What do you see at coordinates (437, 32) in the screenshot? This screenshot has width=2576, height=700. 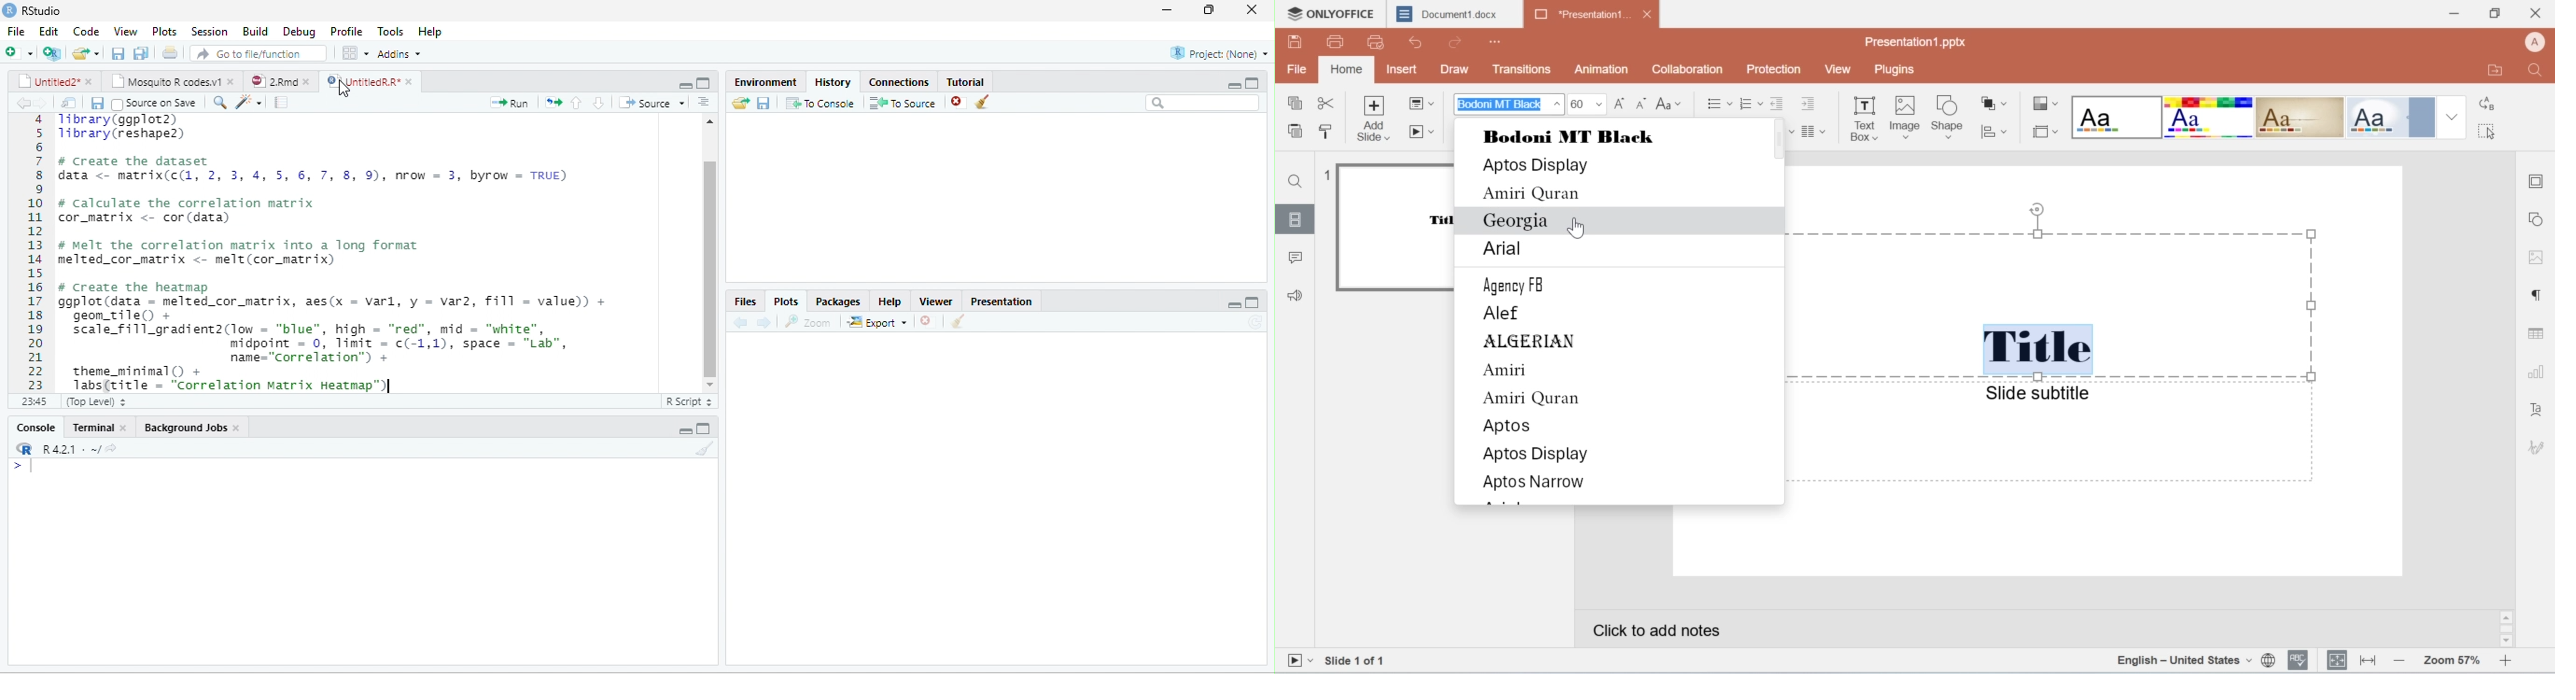 I see `help` at bounding box center [437, 32].